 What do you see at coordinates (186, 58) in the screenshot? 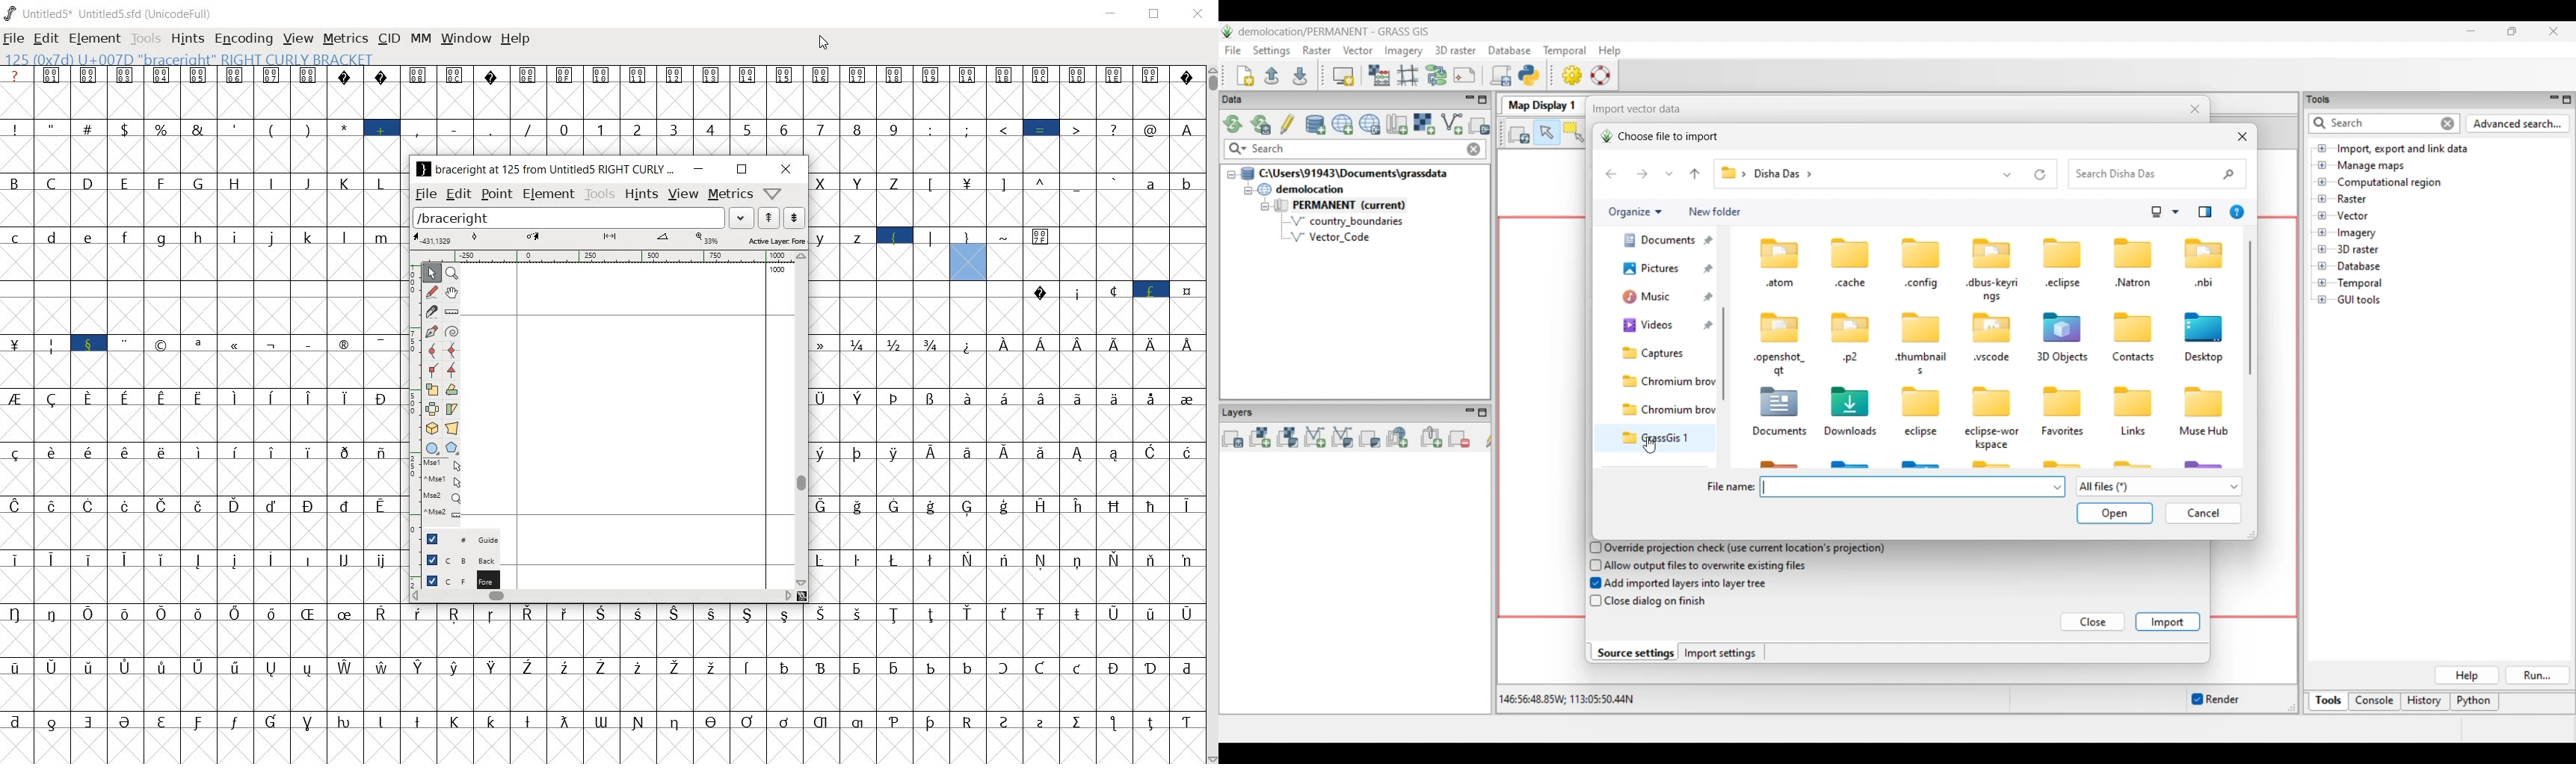
I see `125 (0X7b) U+007D "braceright" RIGHT CURLY BRACKET` at bounding box center [186, 58].